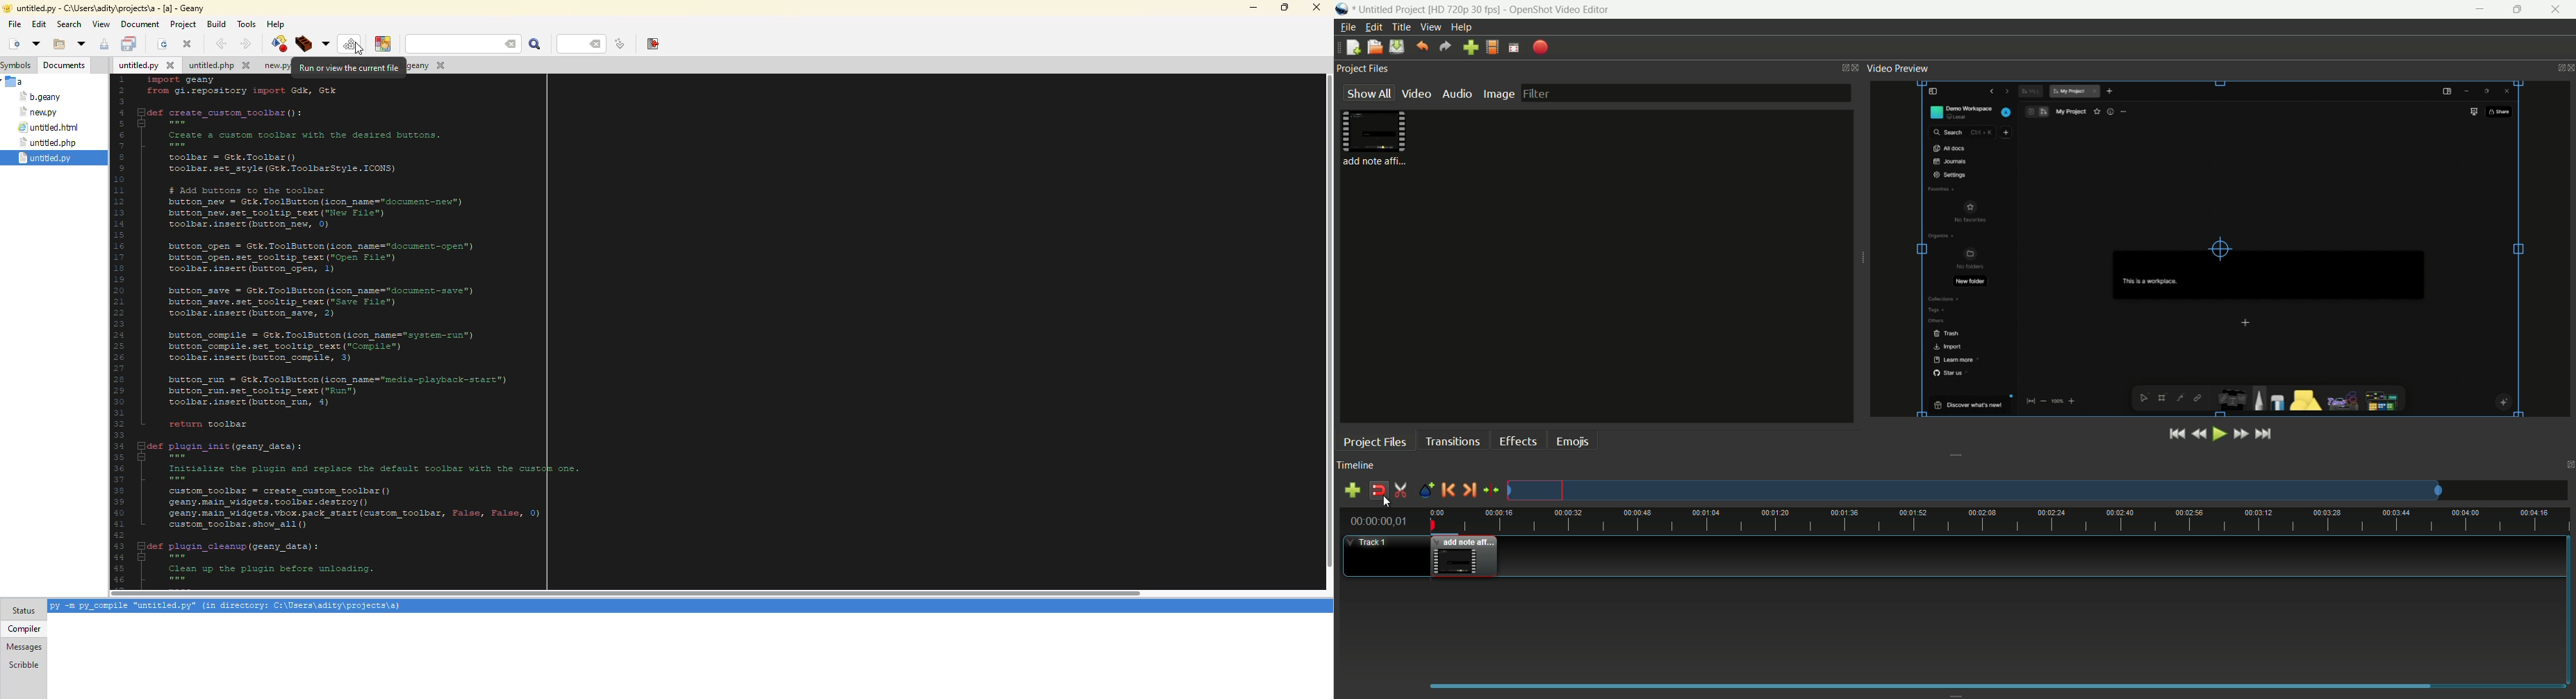 The height and width of the screenshot is (700, 2576). Describe the element at coordinates (2521, 10) in the screenshot. I see `maximize` at that location.